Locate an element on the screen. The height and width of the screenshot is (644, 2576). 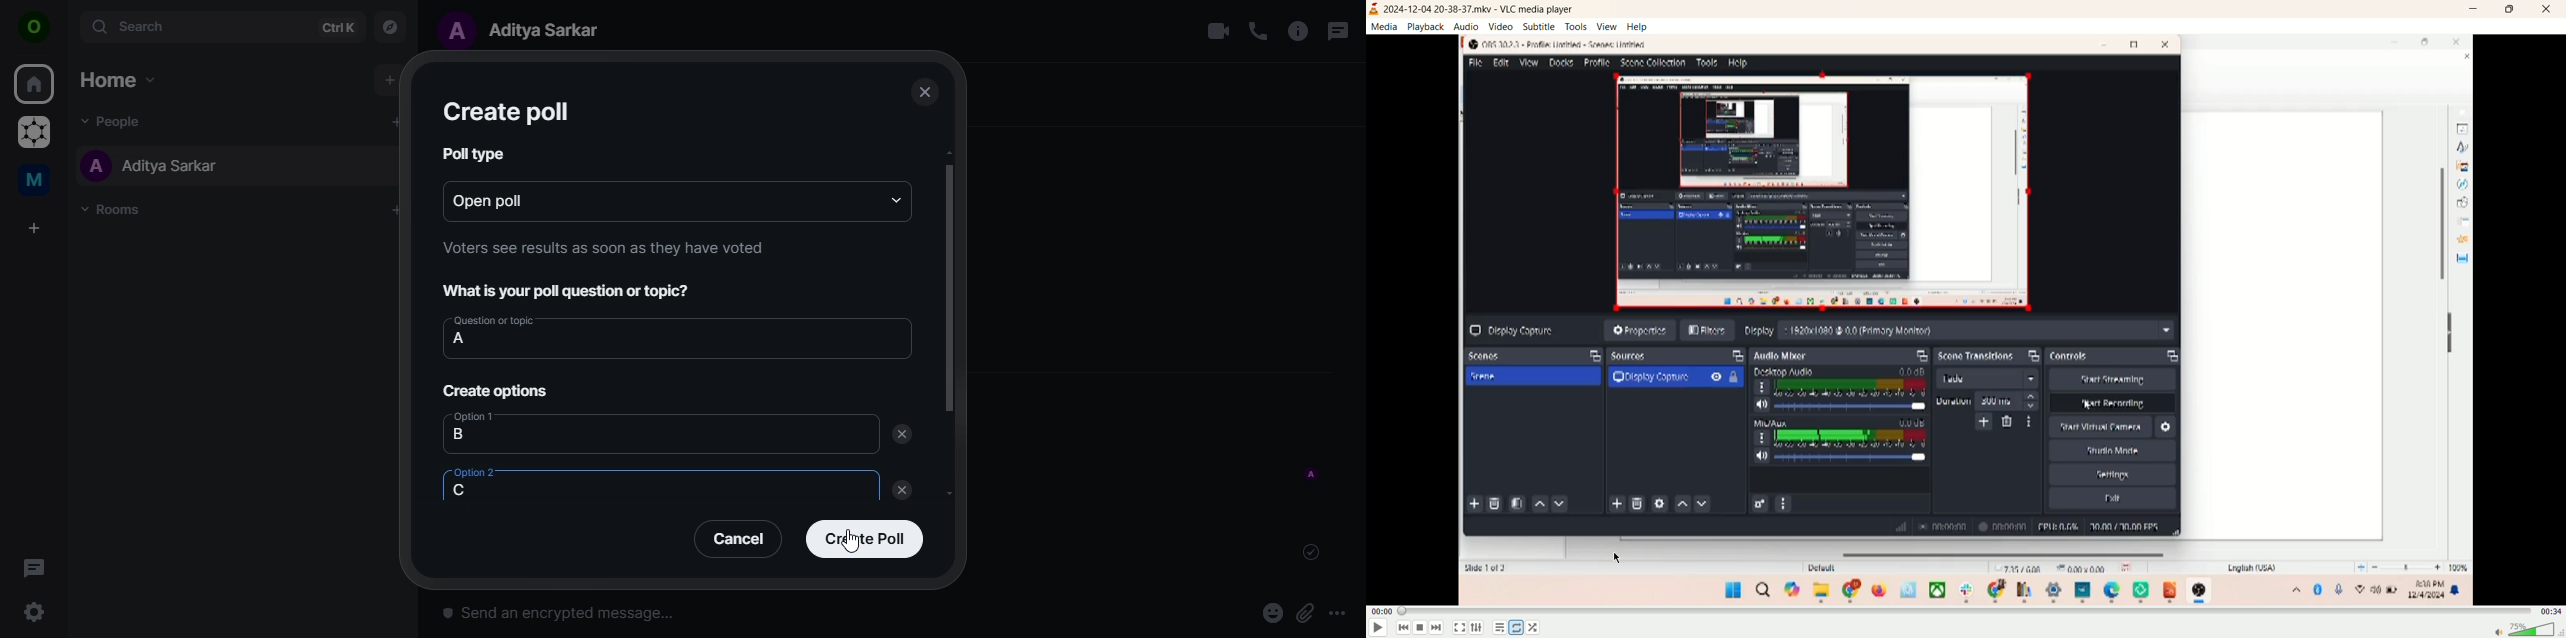
Question or topic is located at coordinates (493, 320).